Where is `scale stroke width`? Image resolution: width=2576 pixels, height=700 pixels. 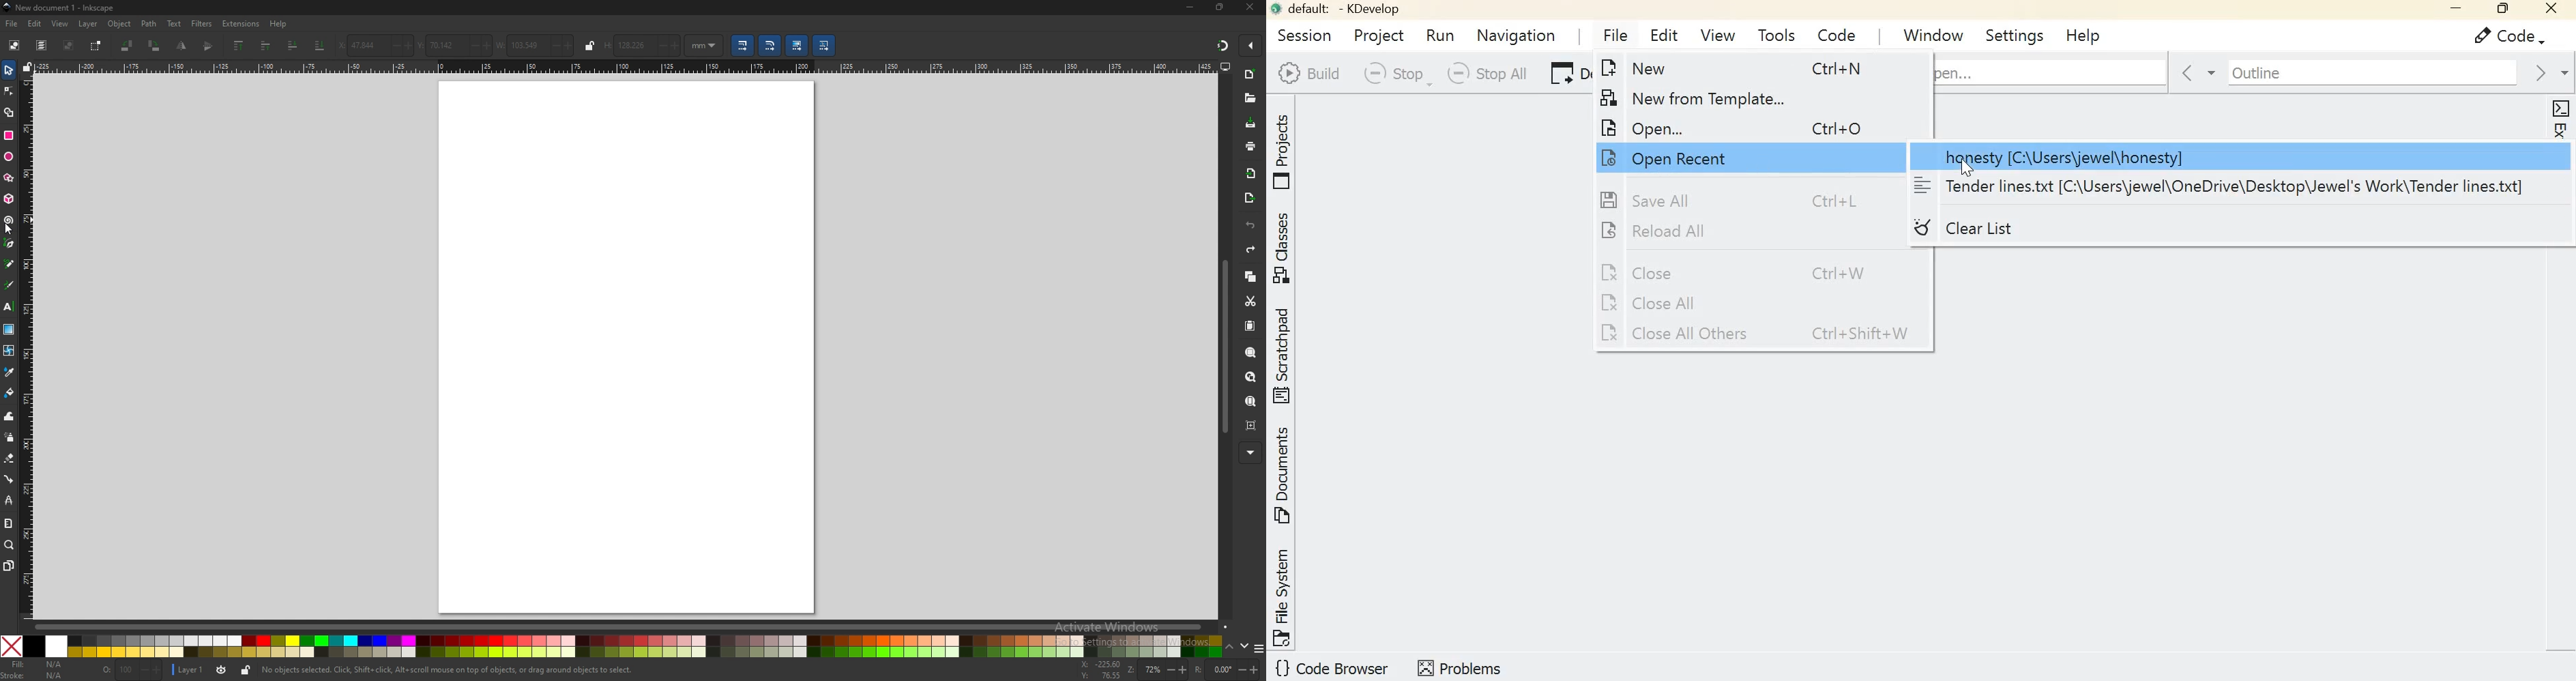 scale stroke width is located at coordinates (743, 45).